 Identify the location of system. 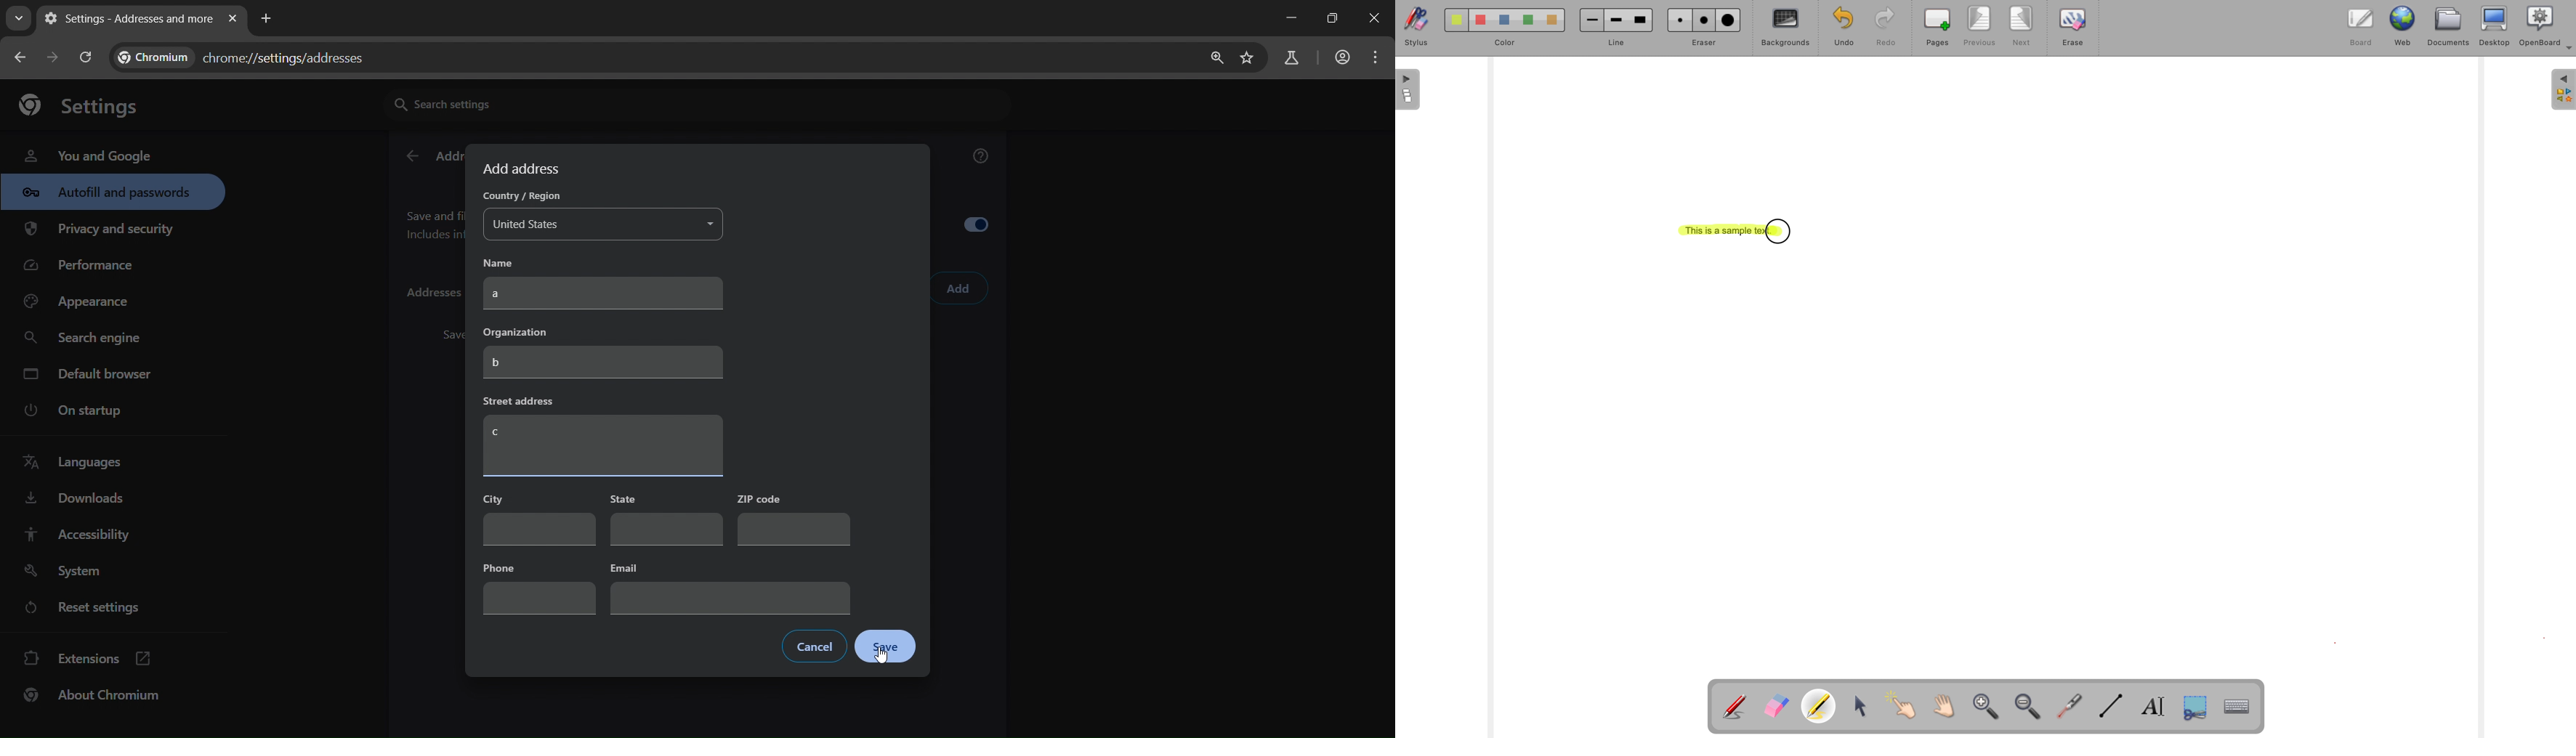
(66, 572).